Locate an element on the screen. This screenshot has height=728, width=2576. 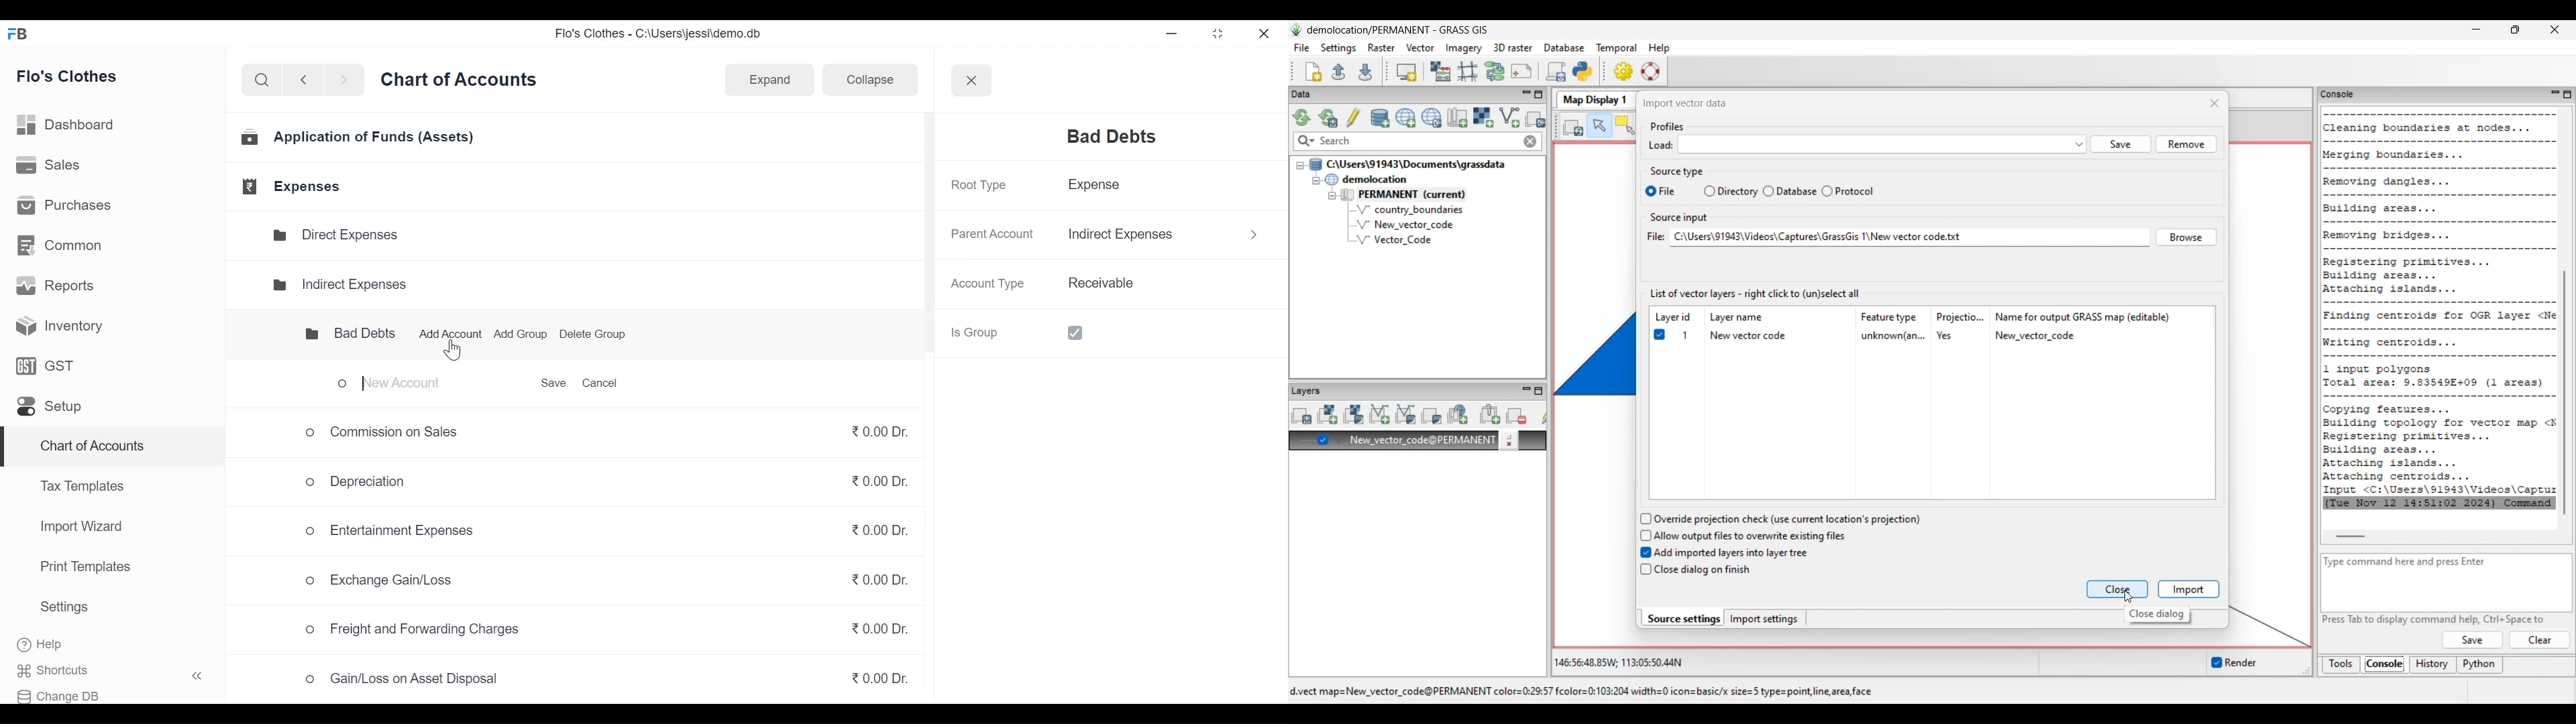
Sales is located at coordinates (50, 166).